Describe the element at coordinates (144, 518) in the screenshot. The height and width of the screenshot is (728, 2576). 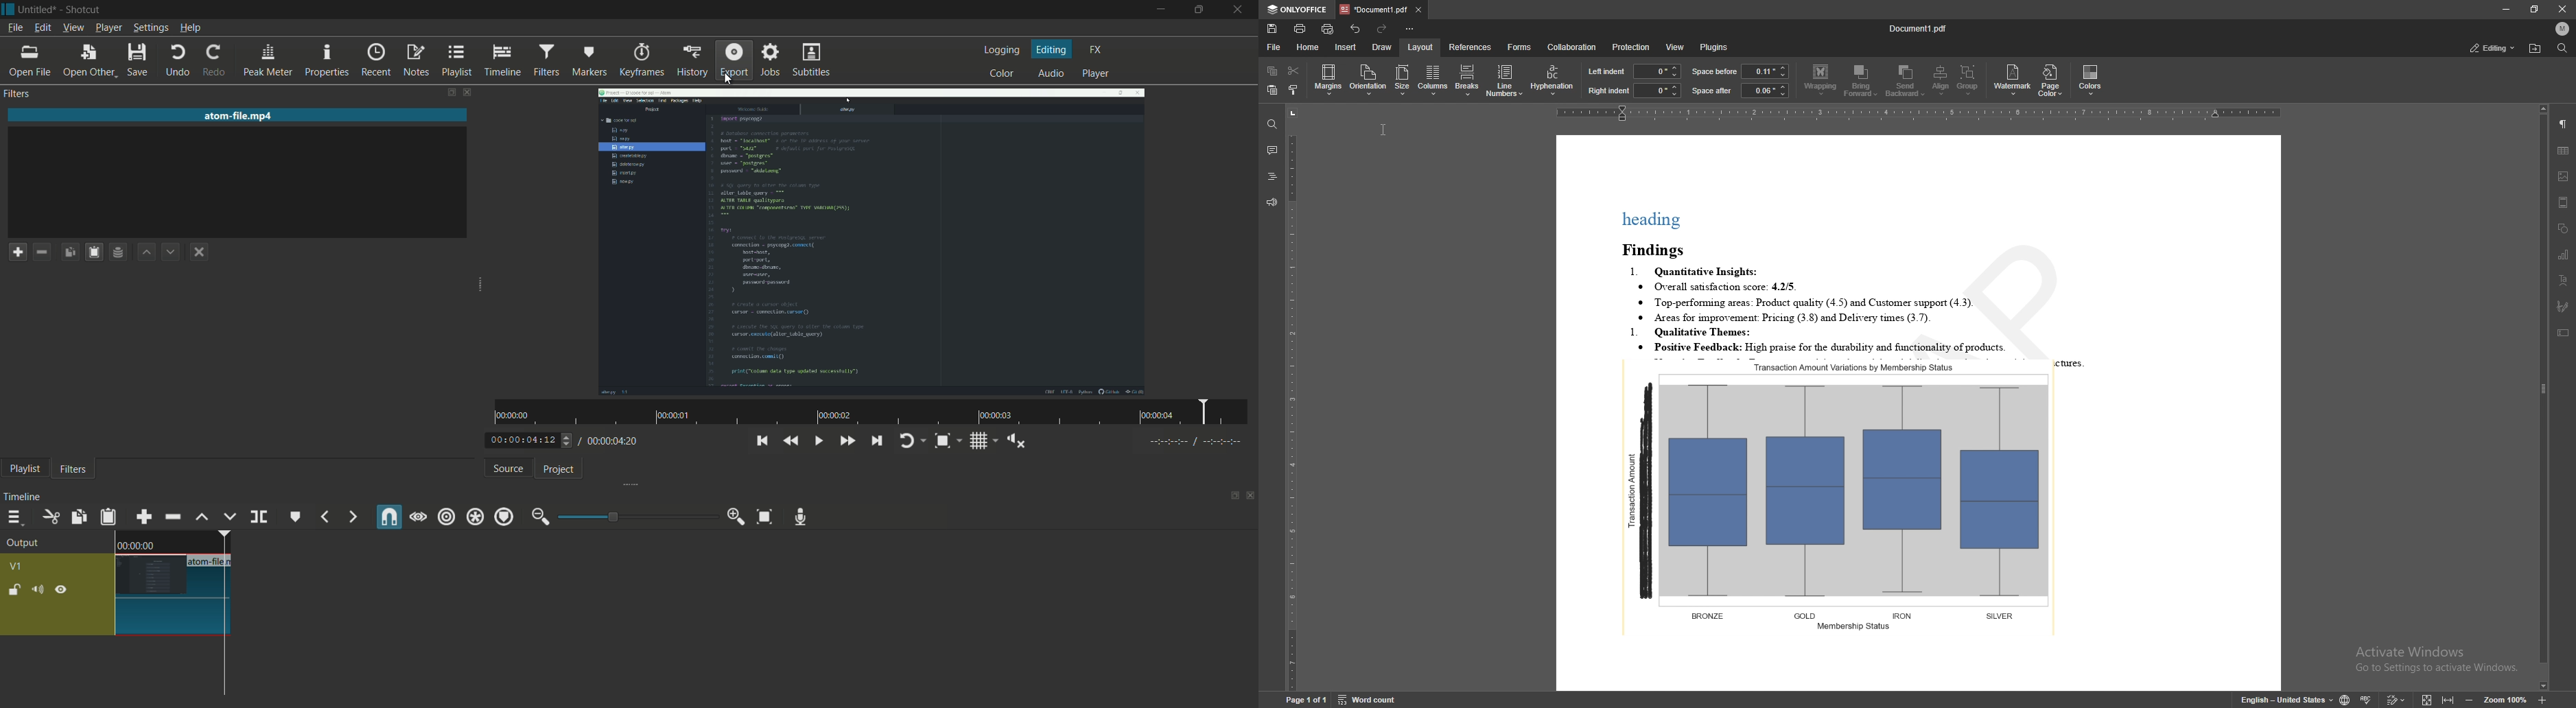
I see `append` at that location.